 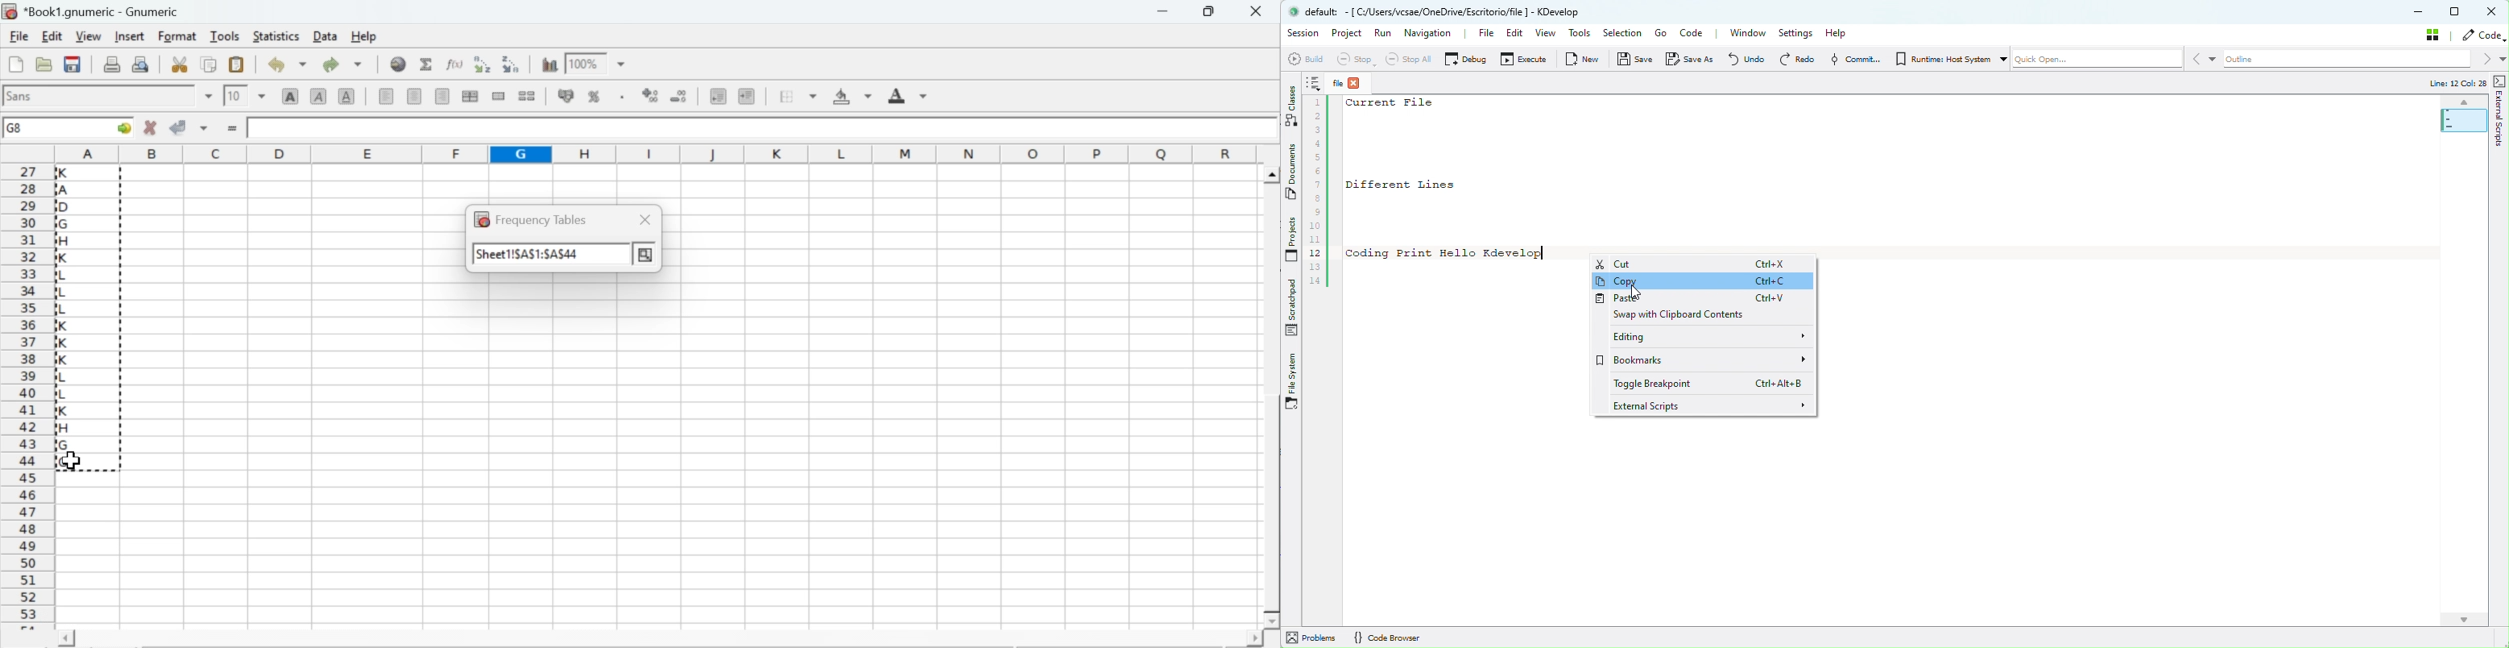 What do you see at coordinates (442, 97) in the screenshot?
I see `align right` at bounding box center [442, 97].